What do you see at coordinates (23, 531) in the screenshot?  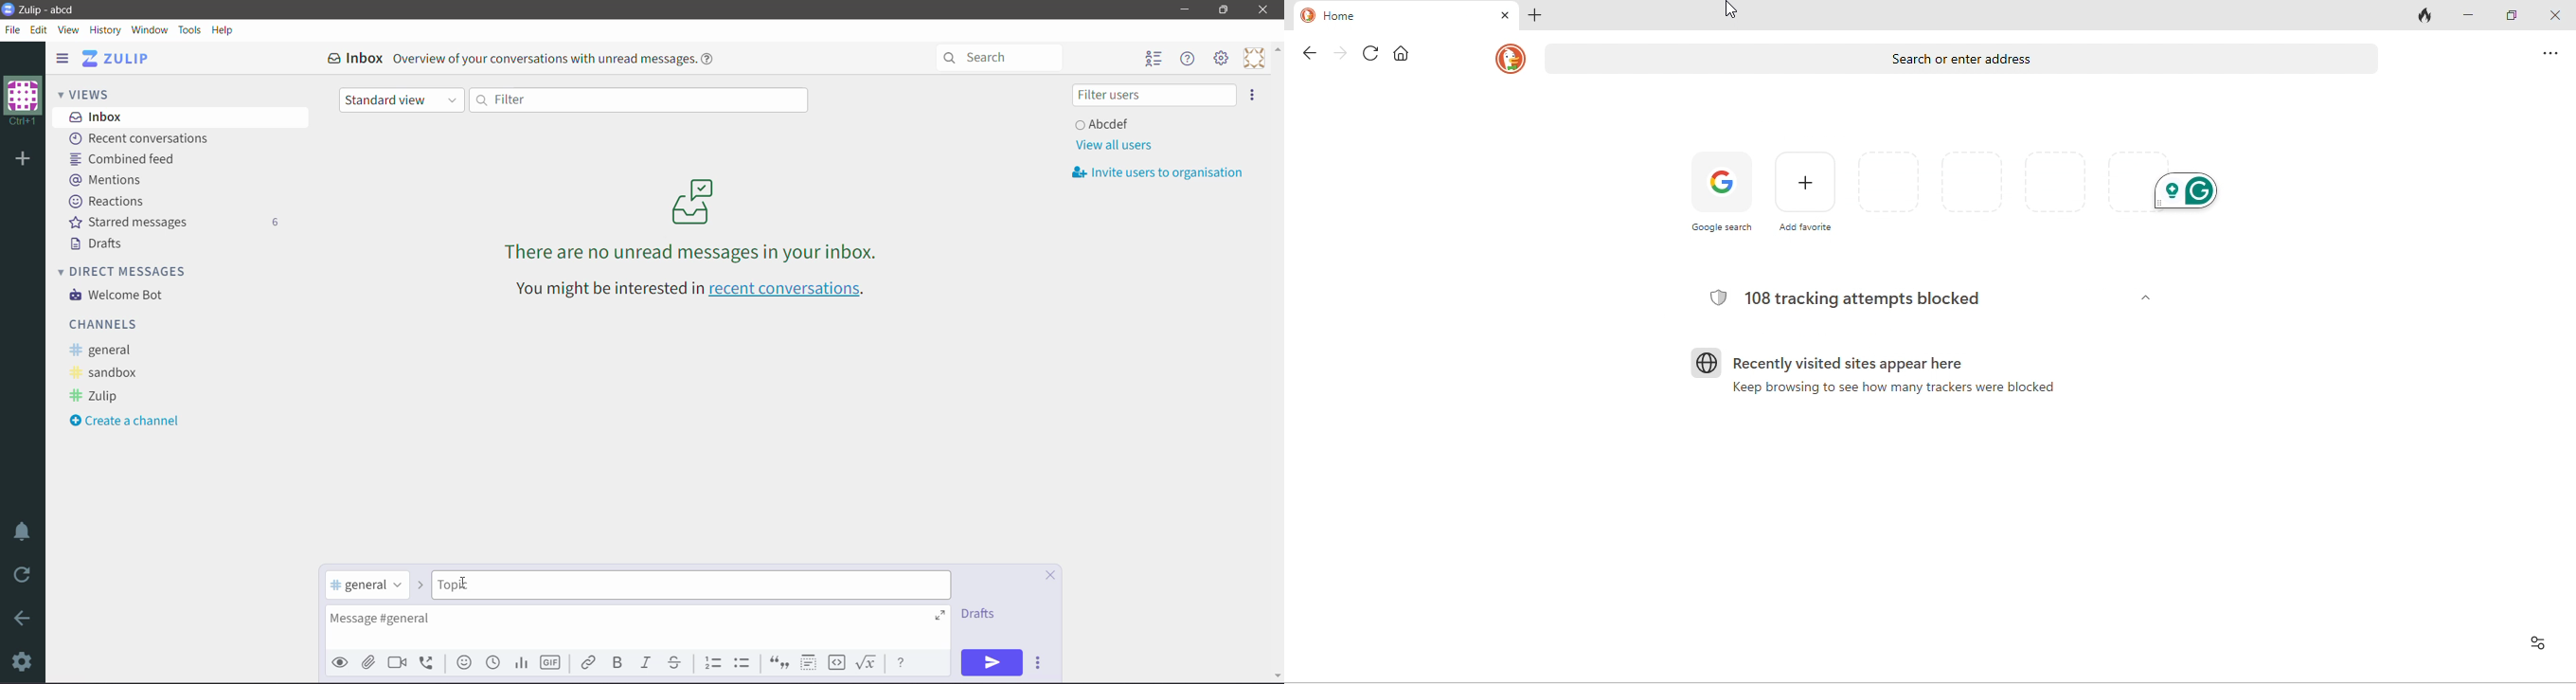 I see `Enable Do Not Disturb` at bounding box center [23, 531].